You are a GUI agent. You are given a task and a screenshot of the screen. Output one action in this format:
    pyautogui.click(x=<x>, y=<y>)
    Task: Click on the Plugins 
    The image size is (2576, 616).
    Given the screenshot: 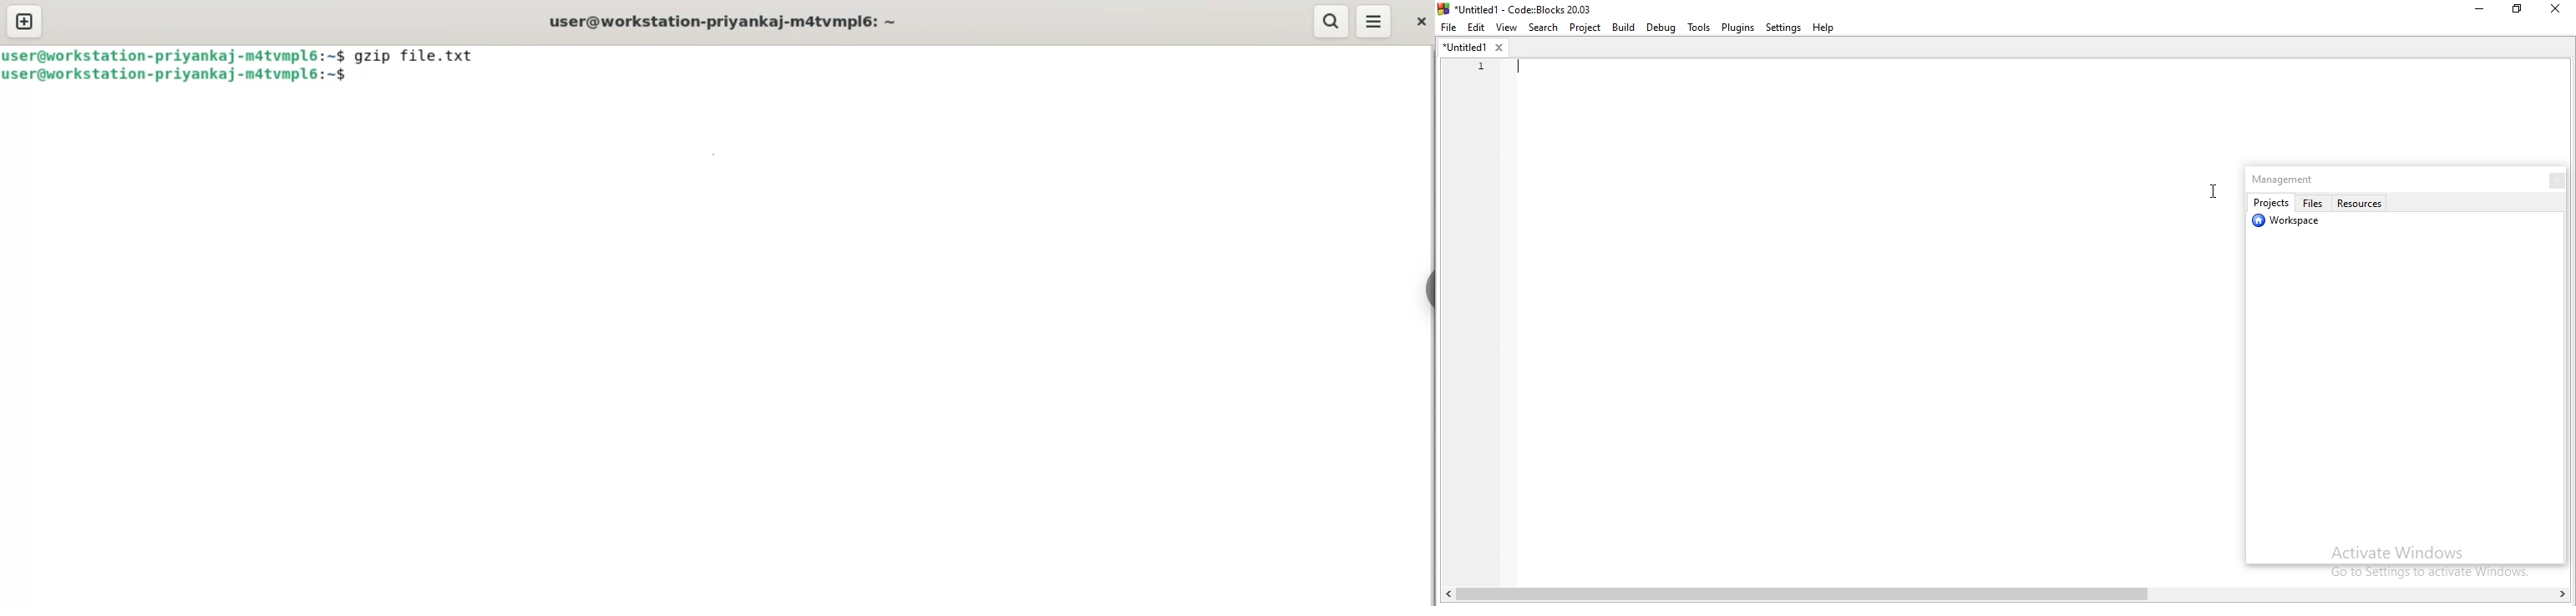 What is the action you would take?
    pyautogui.click(x=1737, y=28)
    